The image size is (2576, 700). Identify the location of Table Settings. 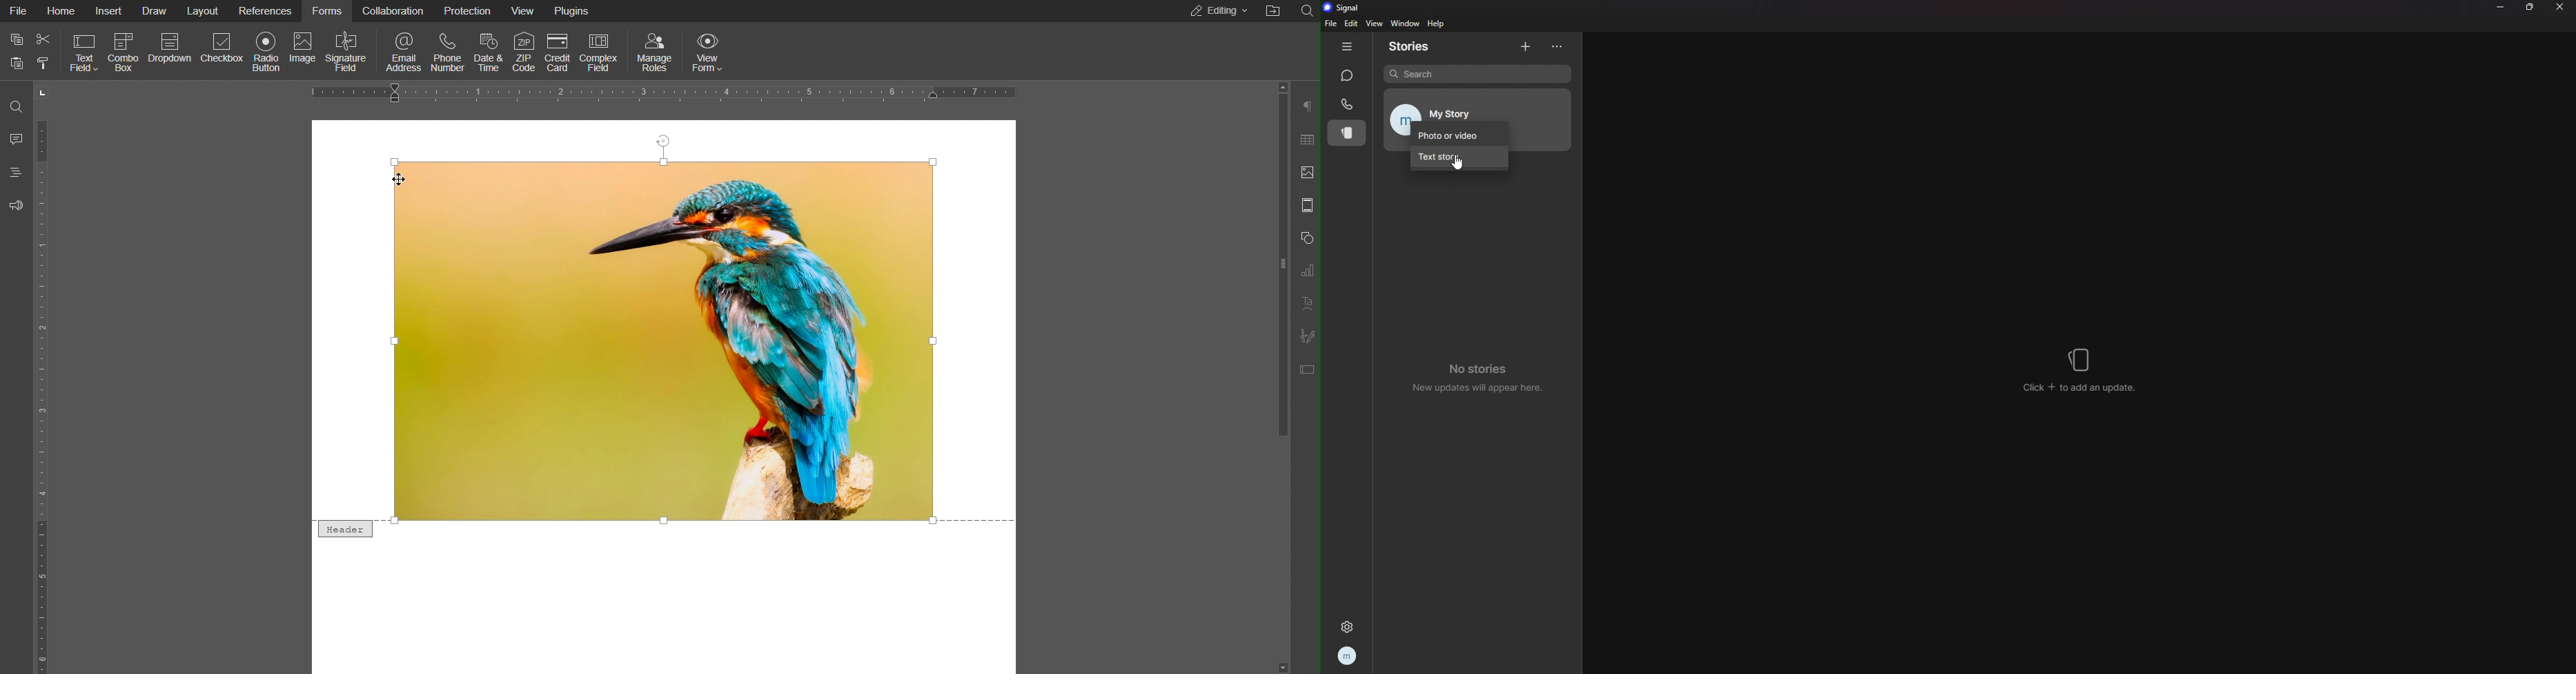
(1304, 139).